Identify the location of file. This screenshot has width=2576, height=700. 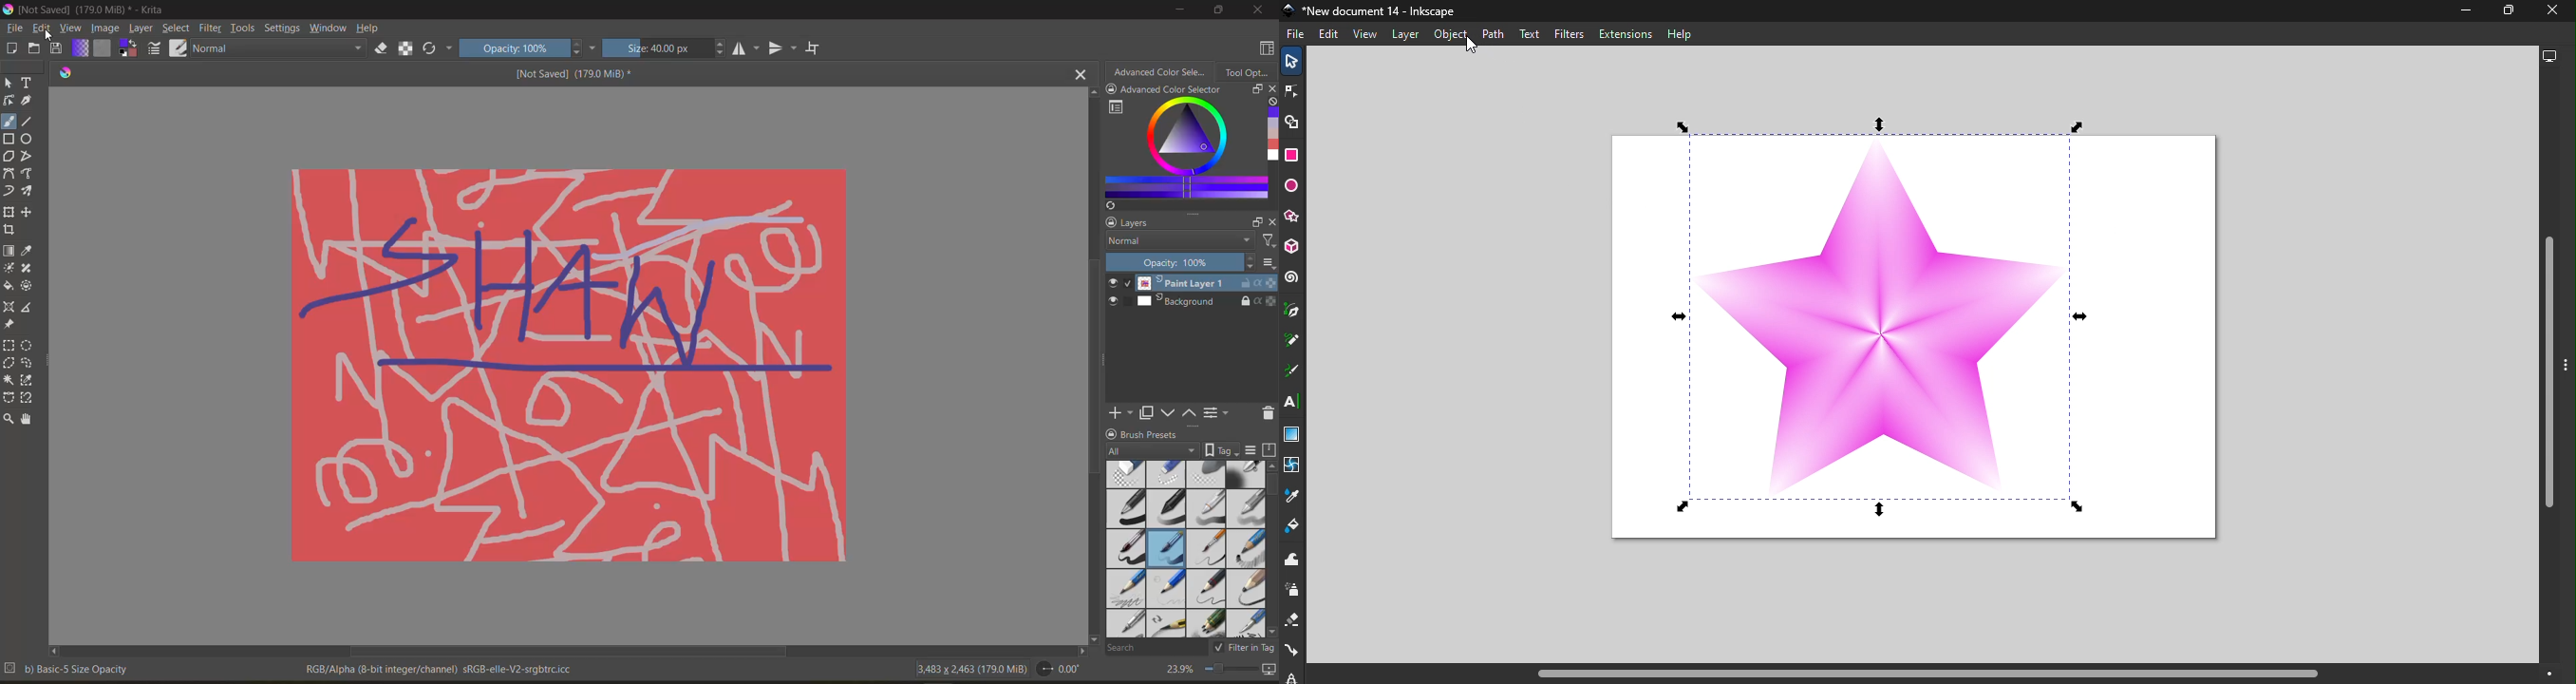
(15, 29).